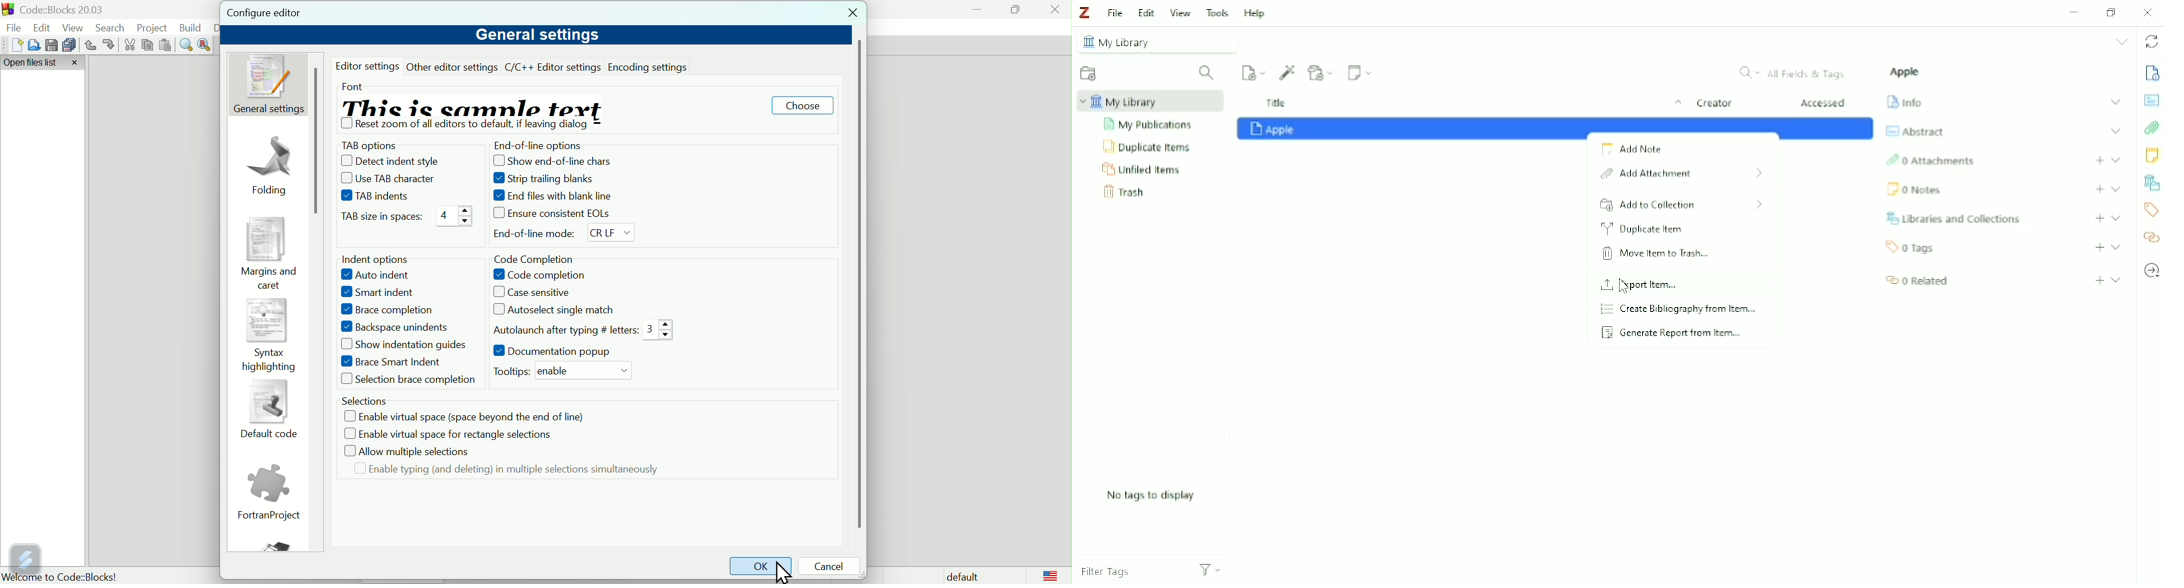 This screenshot has width=2184, height=588. I want to click on Attachments, so click(1931, 161).